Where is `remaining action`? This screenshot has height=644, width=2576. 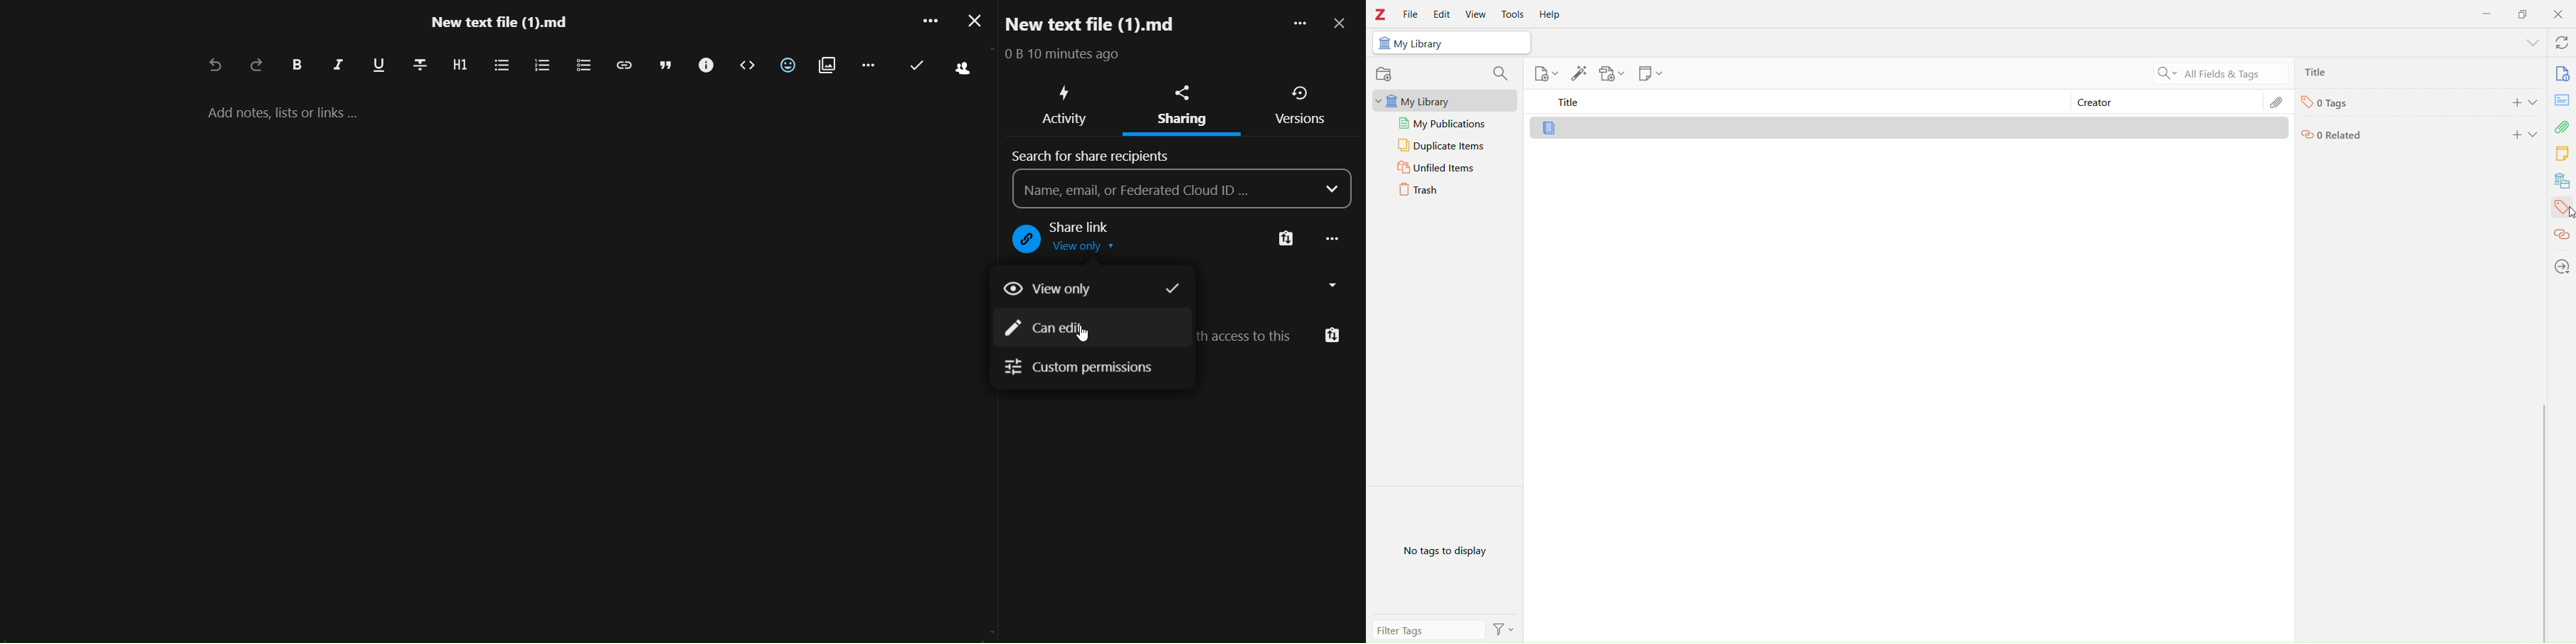
remaining action is located at coordinates (867, 63).